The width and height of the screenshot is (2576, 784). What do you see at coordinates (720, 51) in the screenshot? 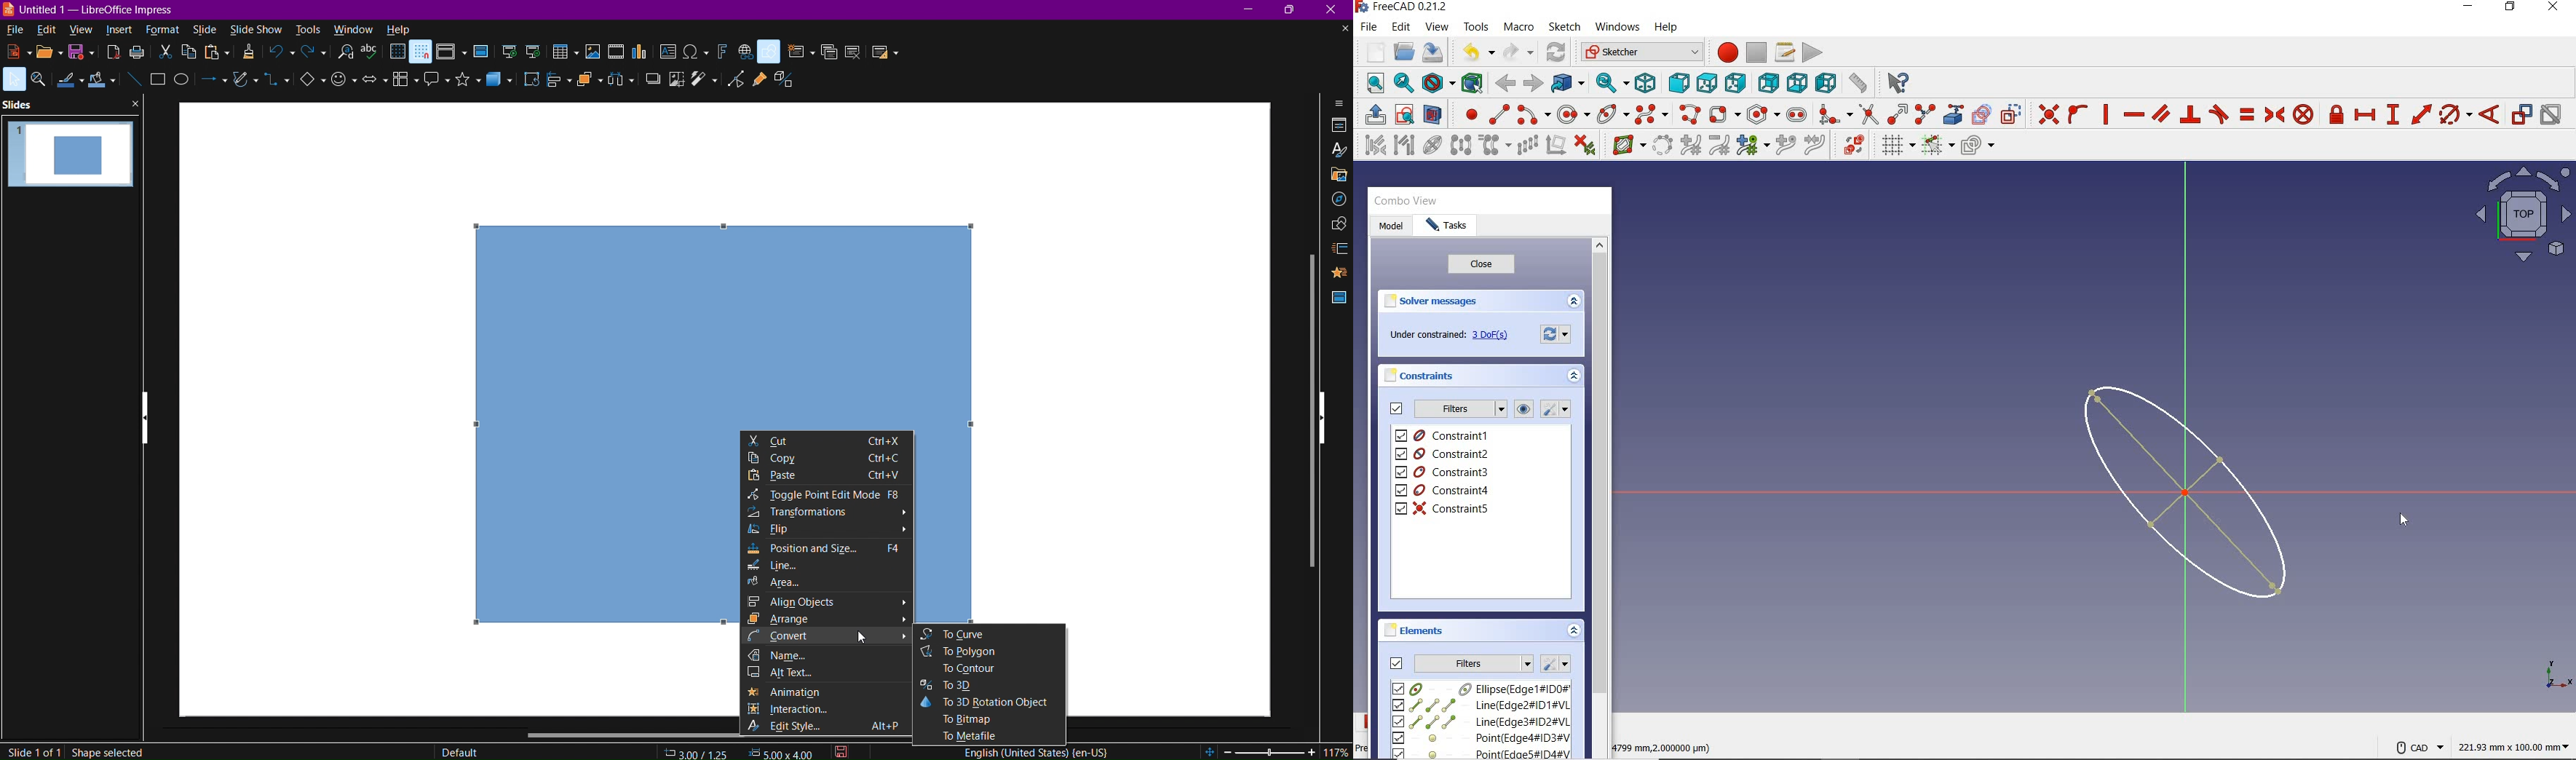
I see `Insert Fontwork Text` at bounding box center [720, 51].